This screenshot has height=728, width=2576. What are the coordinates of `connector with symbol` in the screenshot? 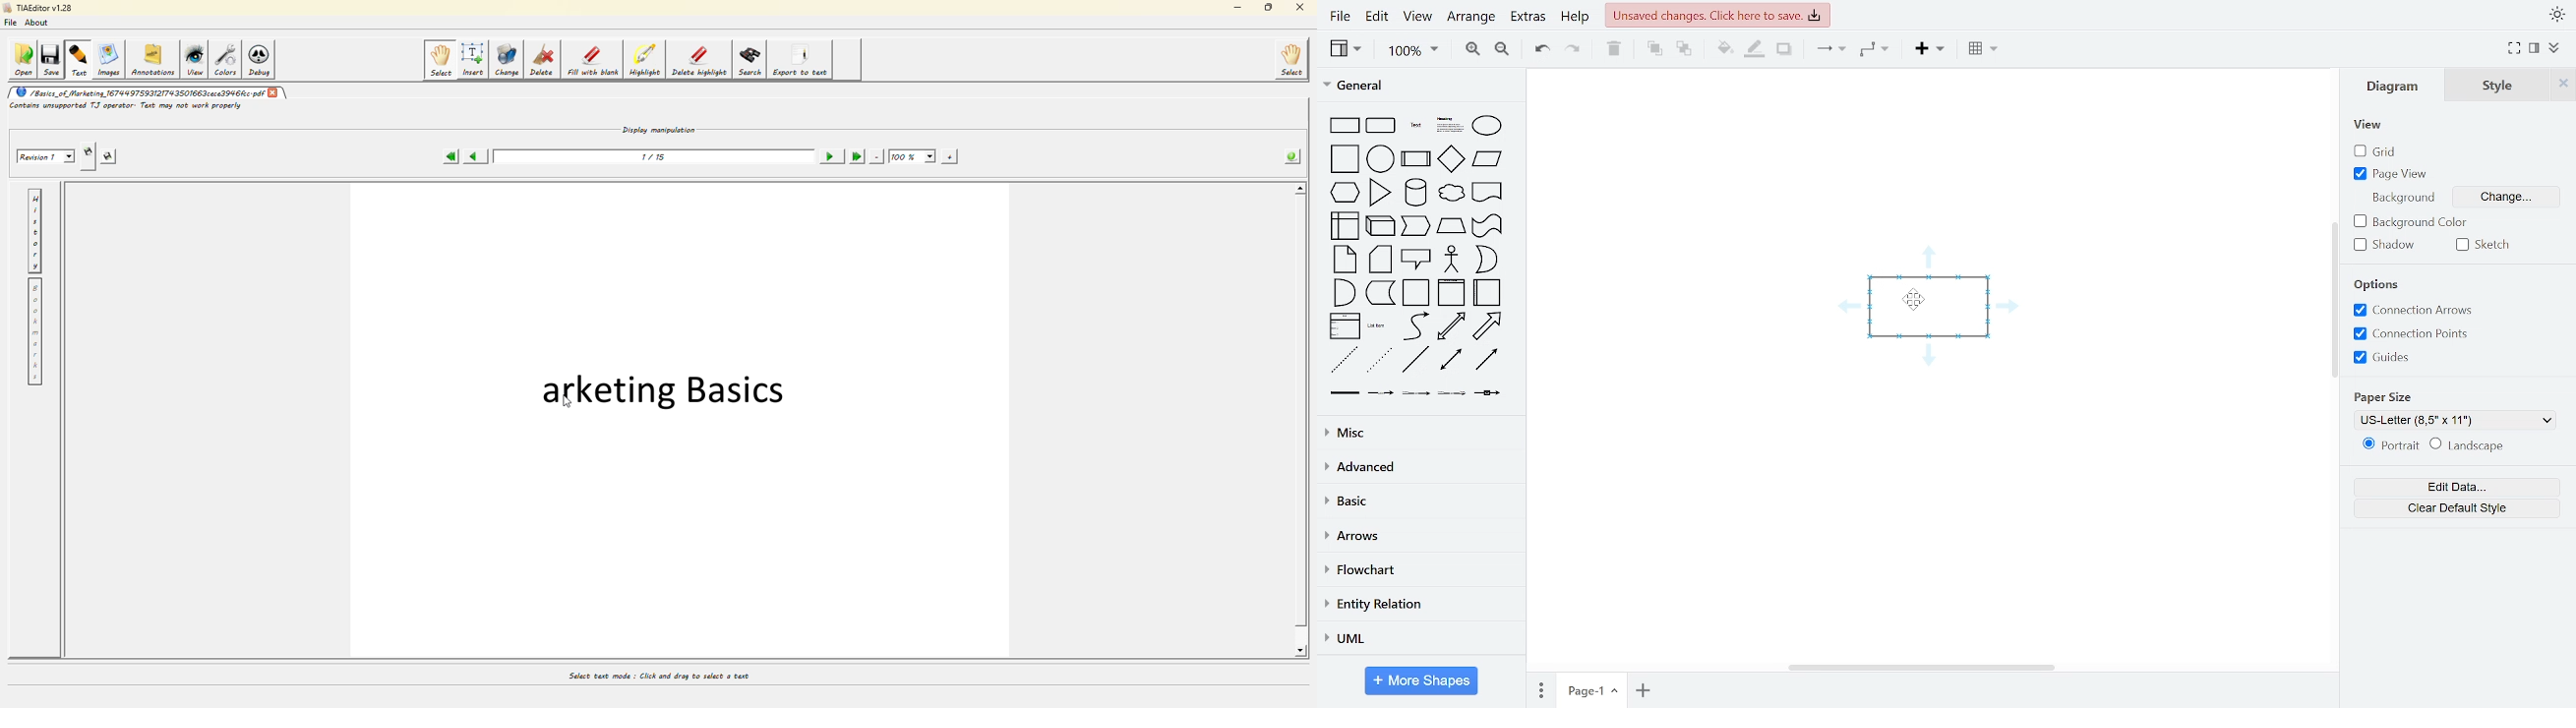 It's located at (1489, 393).